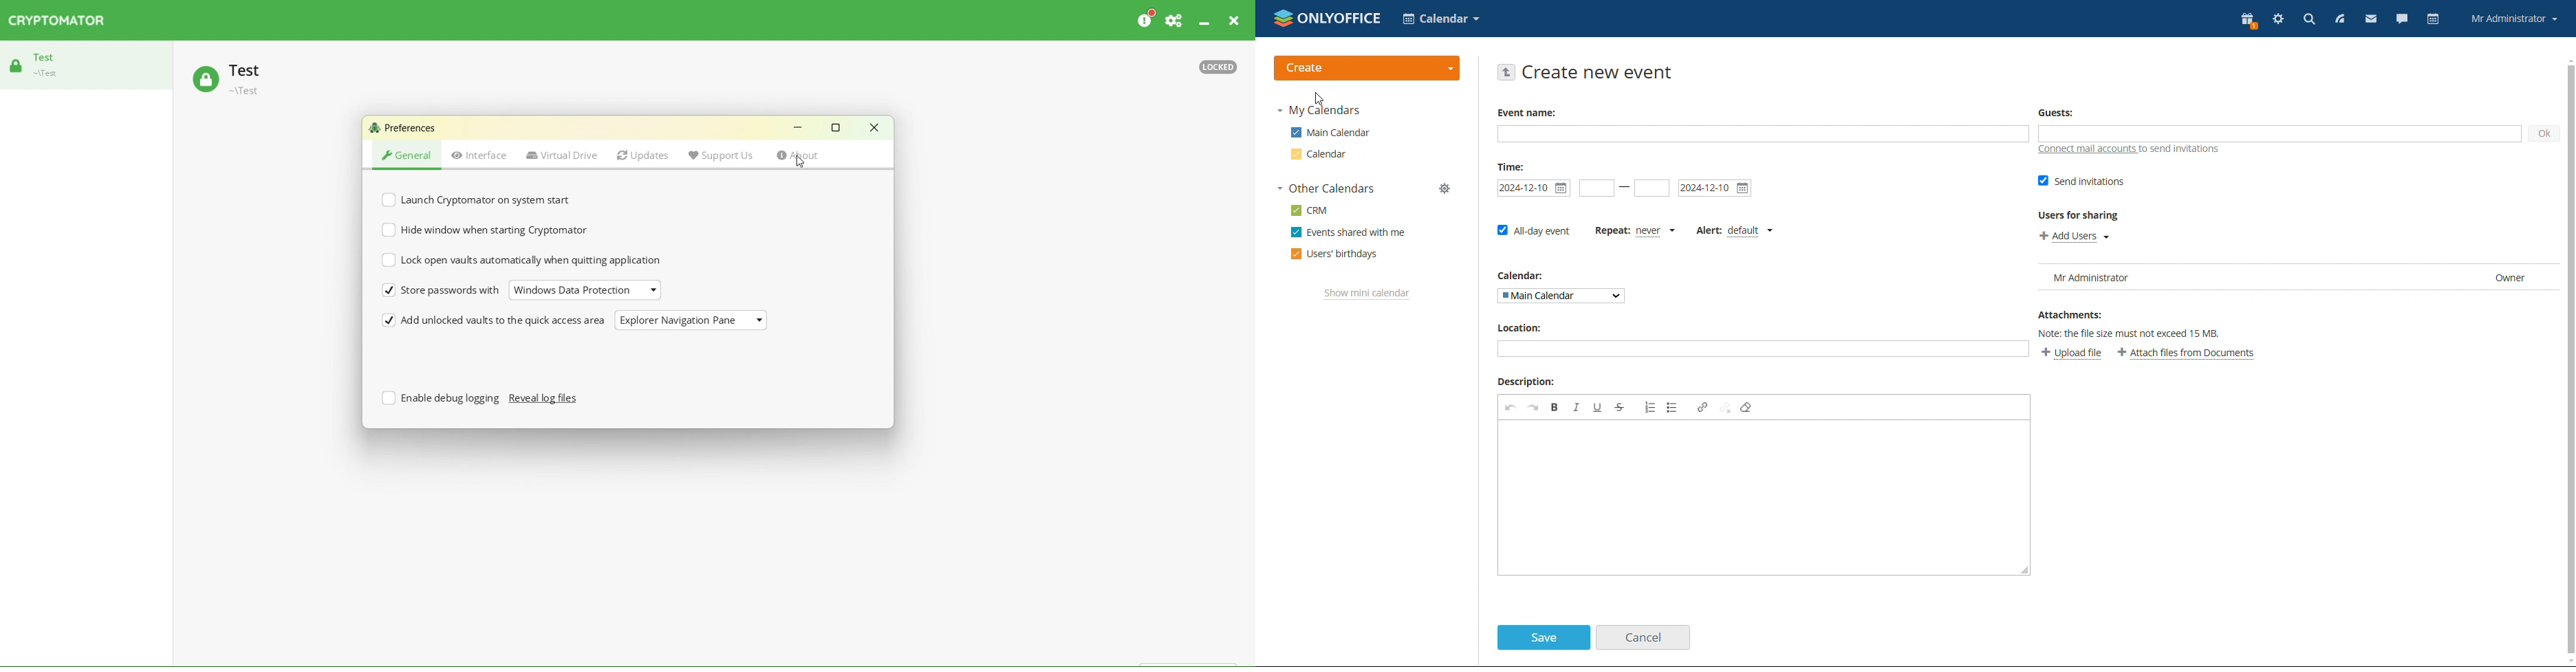  Describe the element at coordinates (1525, 112) in the screenshot. I see `Event name:` at that location.